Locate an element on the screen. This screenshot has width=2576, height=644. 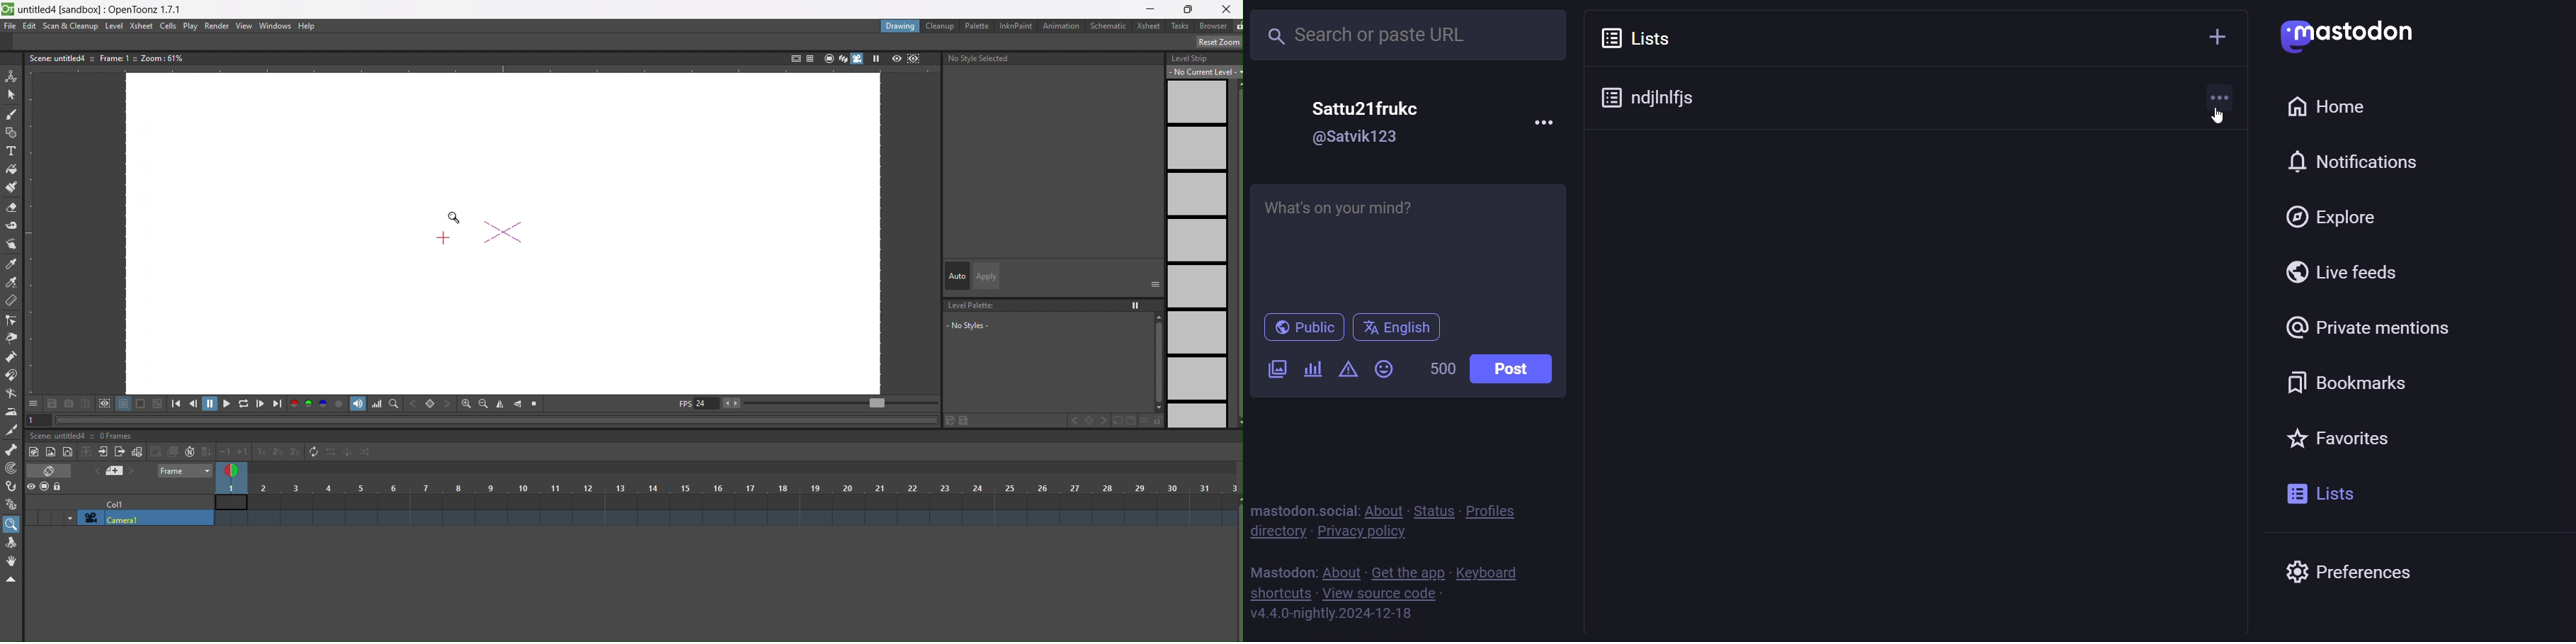
notification is located at coordinates (2363, 163).